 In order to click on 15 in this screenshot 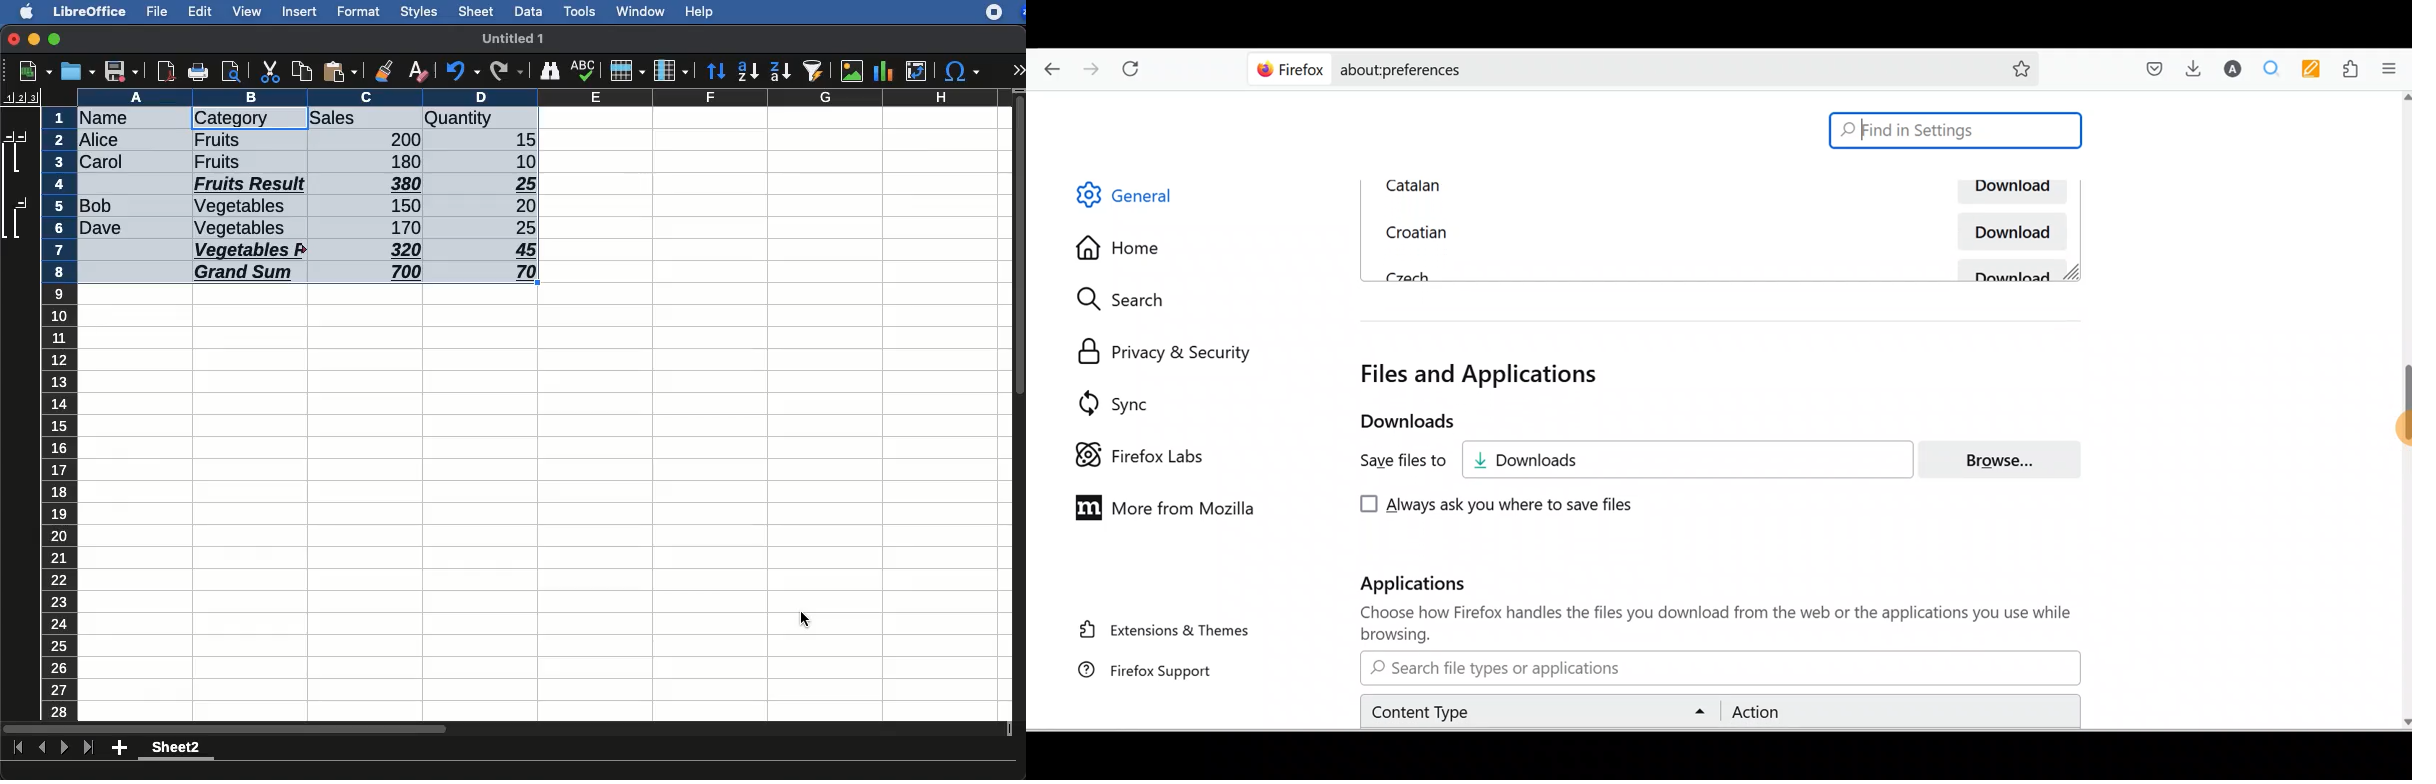, I will do `click(522, 138)`.